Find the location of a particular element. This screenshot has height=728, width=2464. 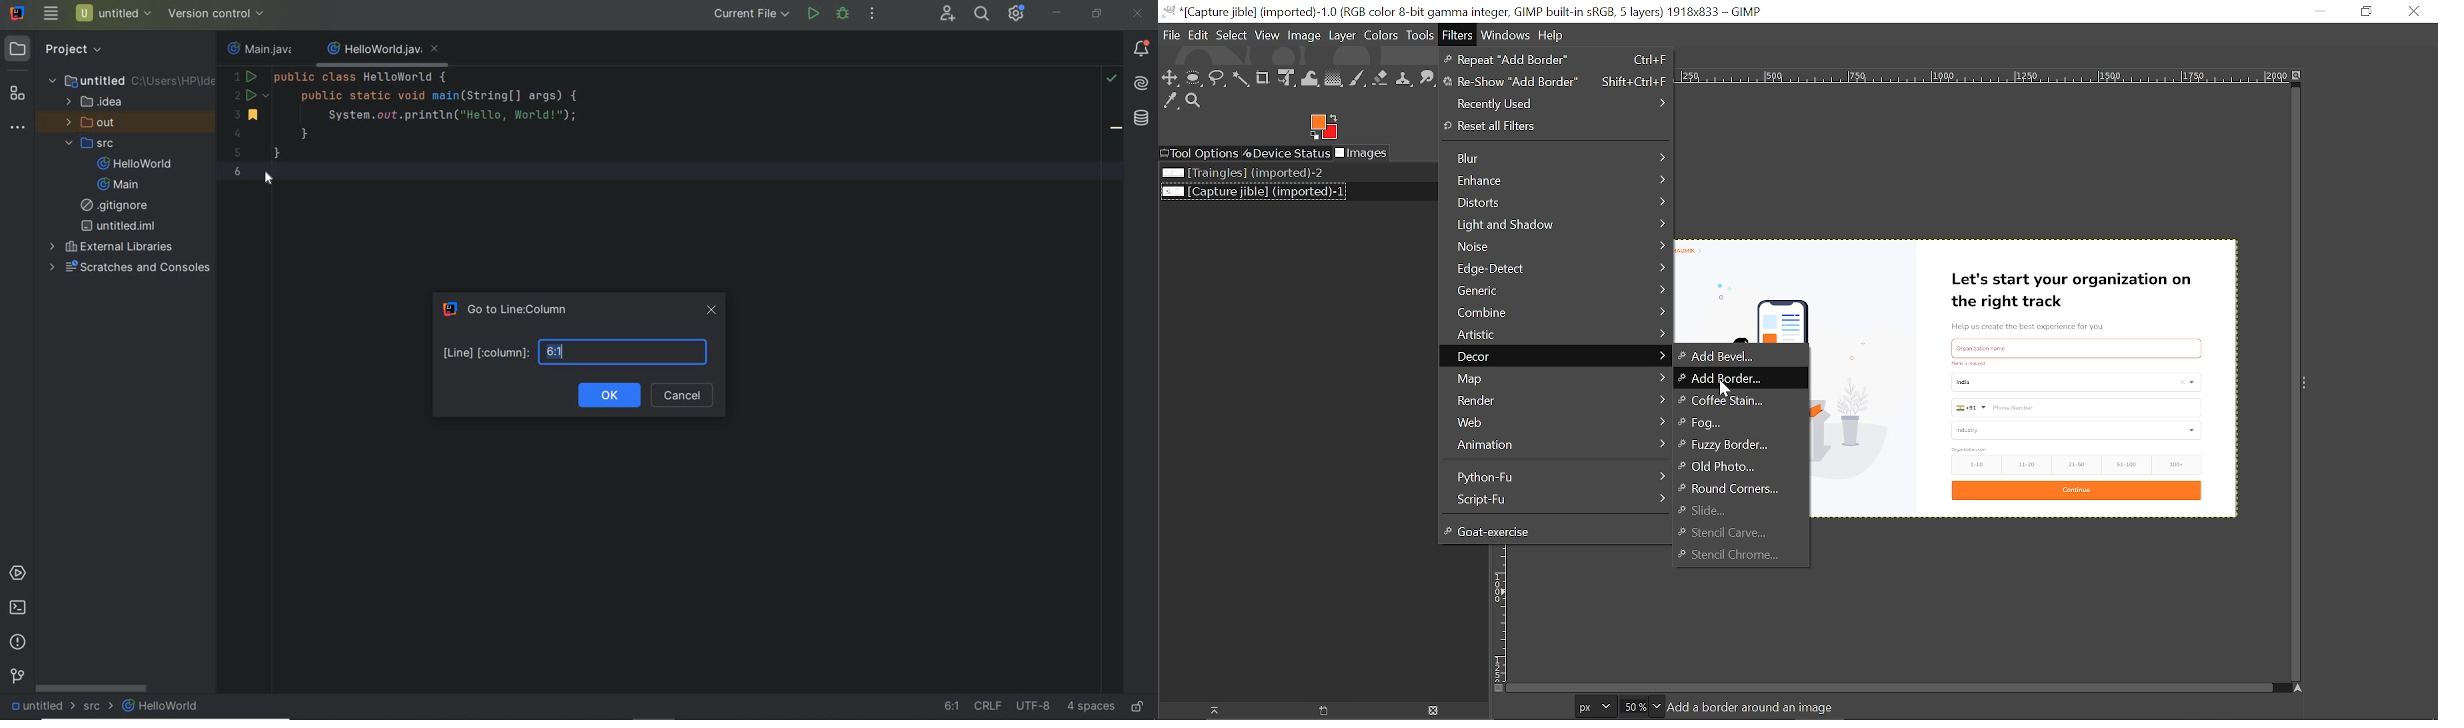

cancel is located at coordinates (684, 395).